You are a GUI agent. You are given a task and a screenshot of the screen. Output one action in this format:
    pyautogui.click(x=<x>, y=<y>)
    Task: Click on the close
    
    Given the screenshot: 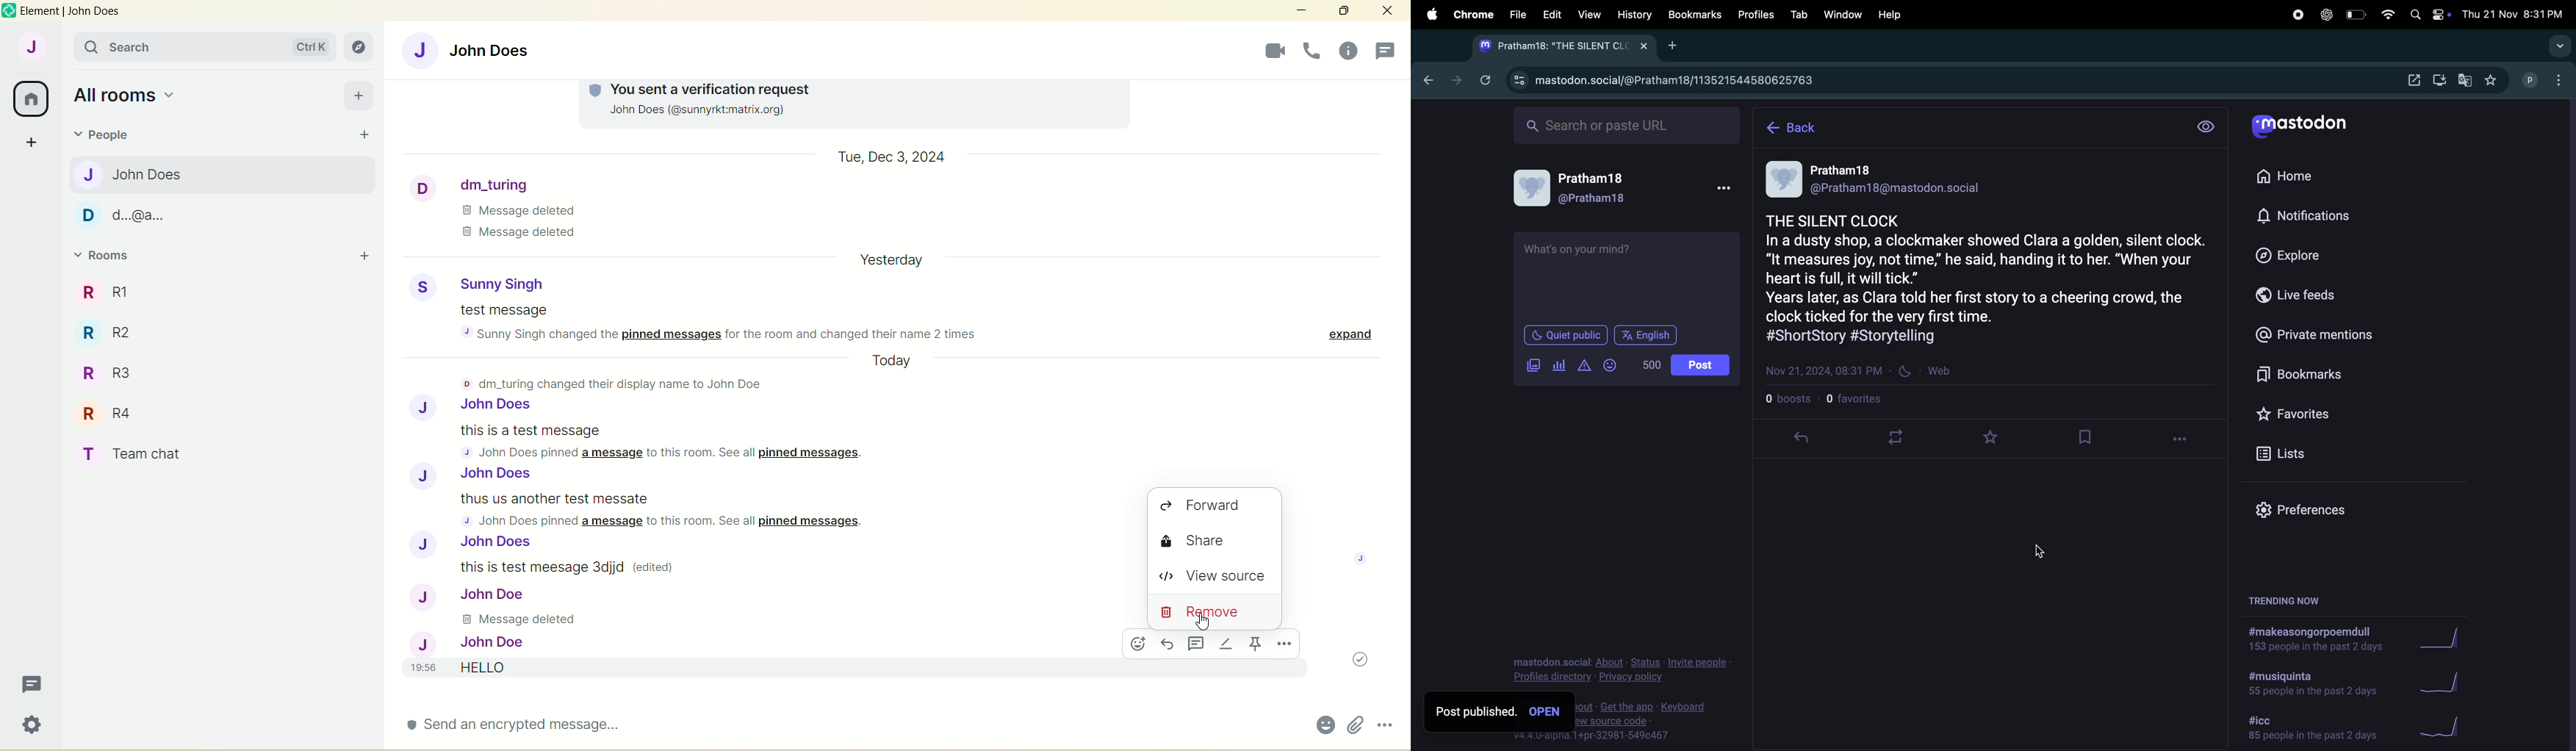 What is the action you would take?
    pyautogui.click(x=1643, y=46)
    